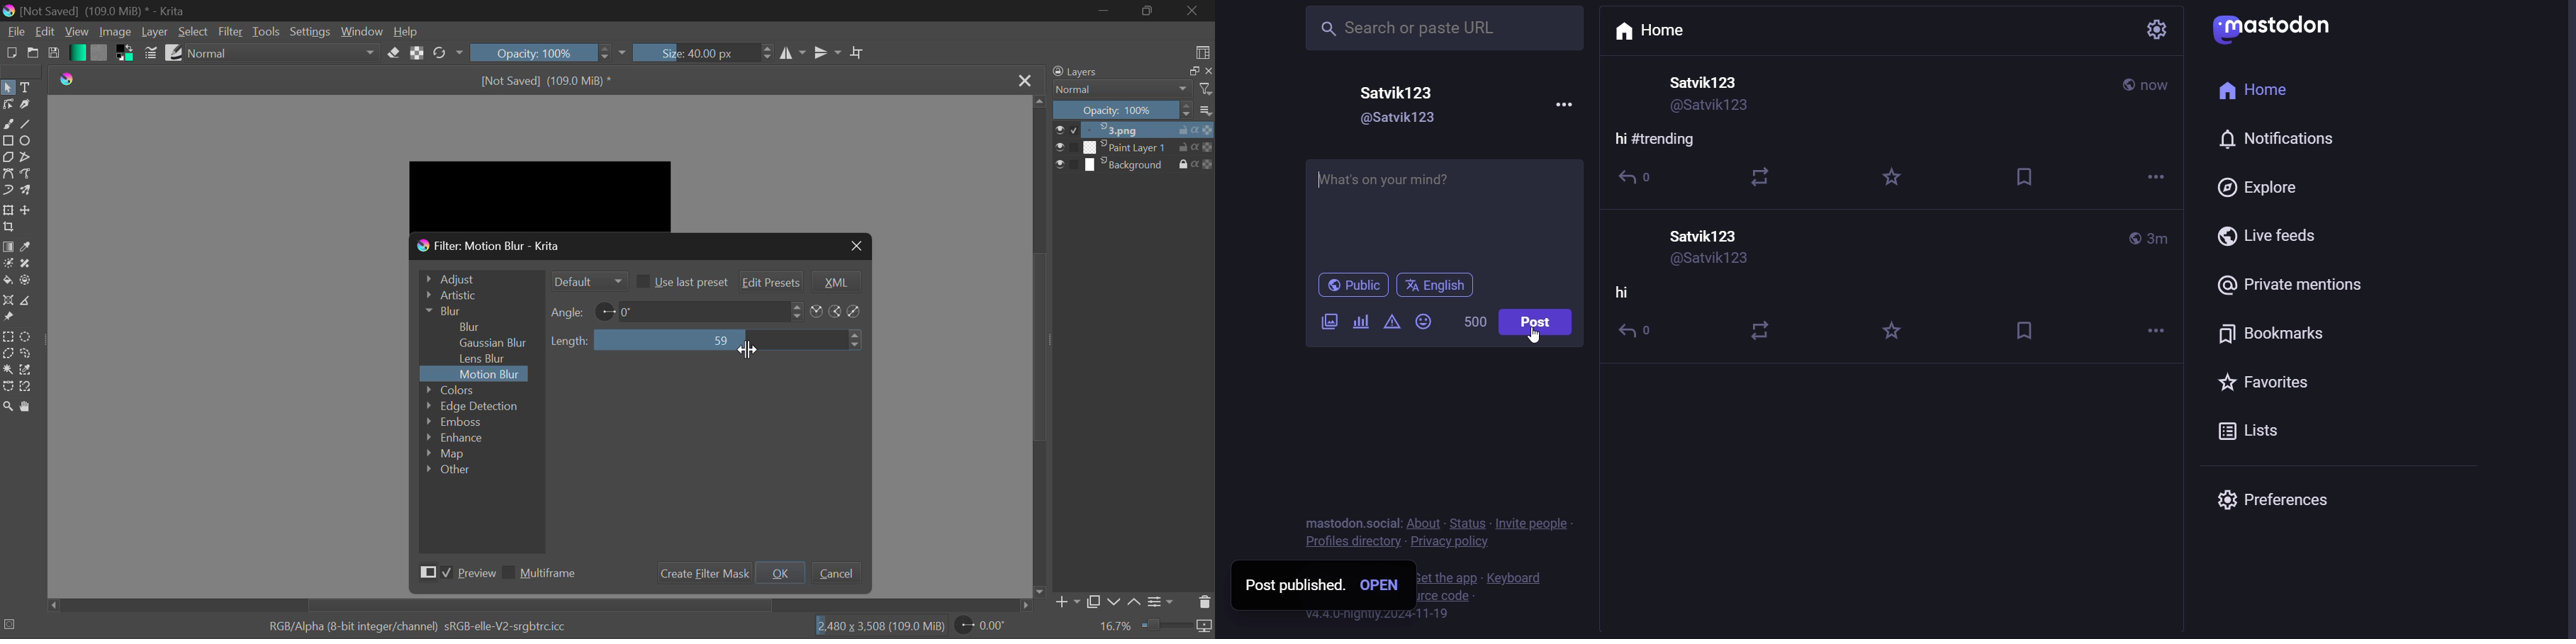  What do you see at coordinates (2256, 189) in the screenshot?
I see `explore` at bounding box center [2256, 189].